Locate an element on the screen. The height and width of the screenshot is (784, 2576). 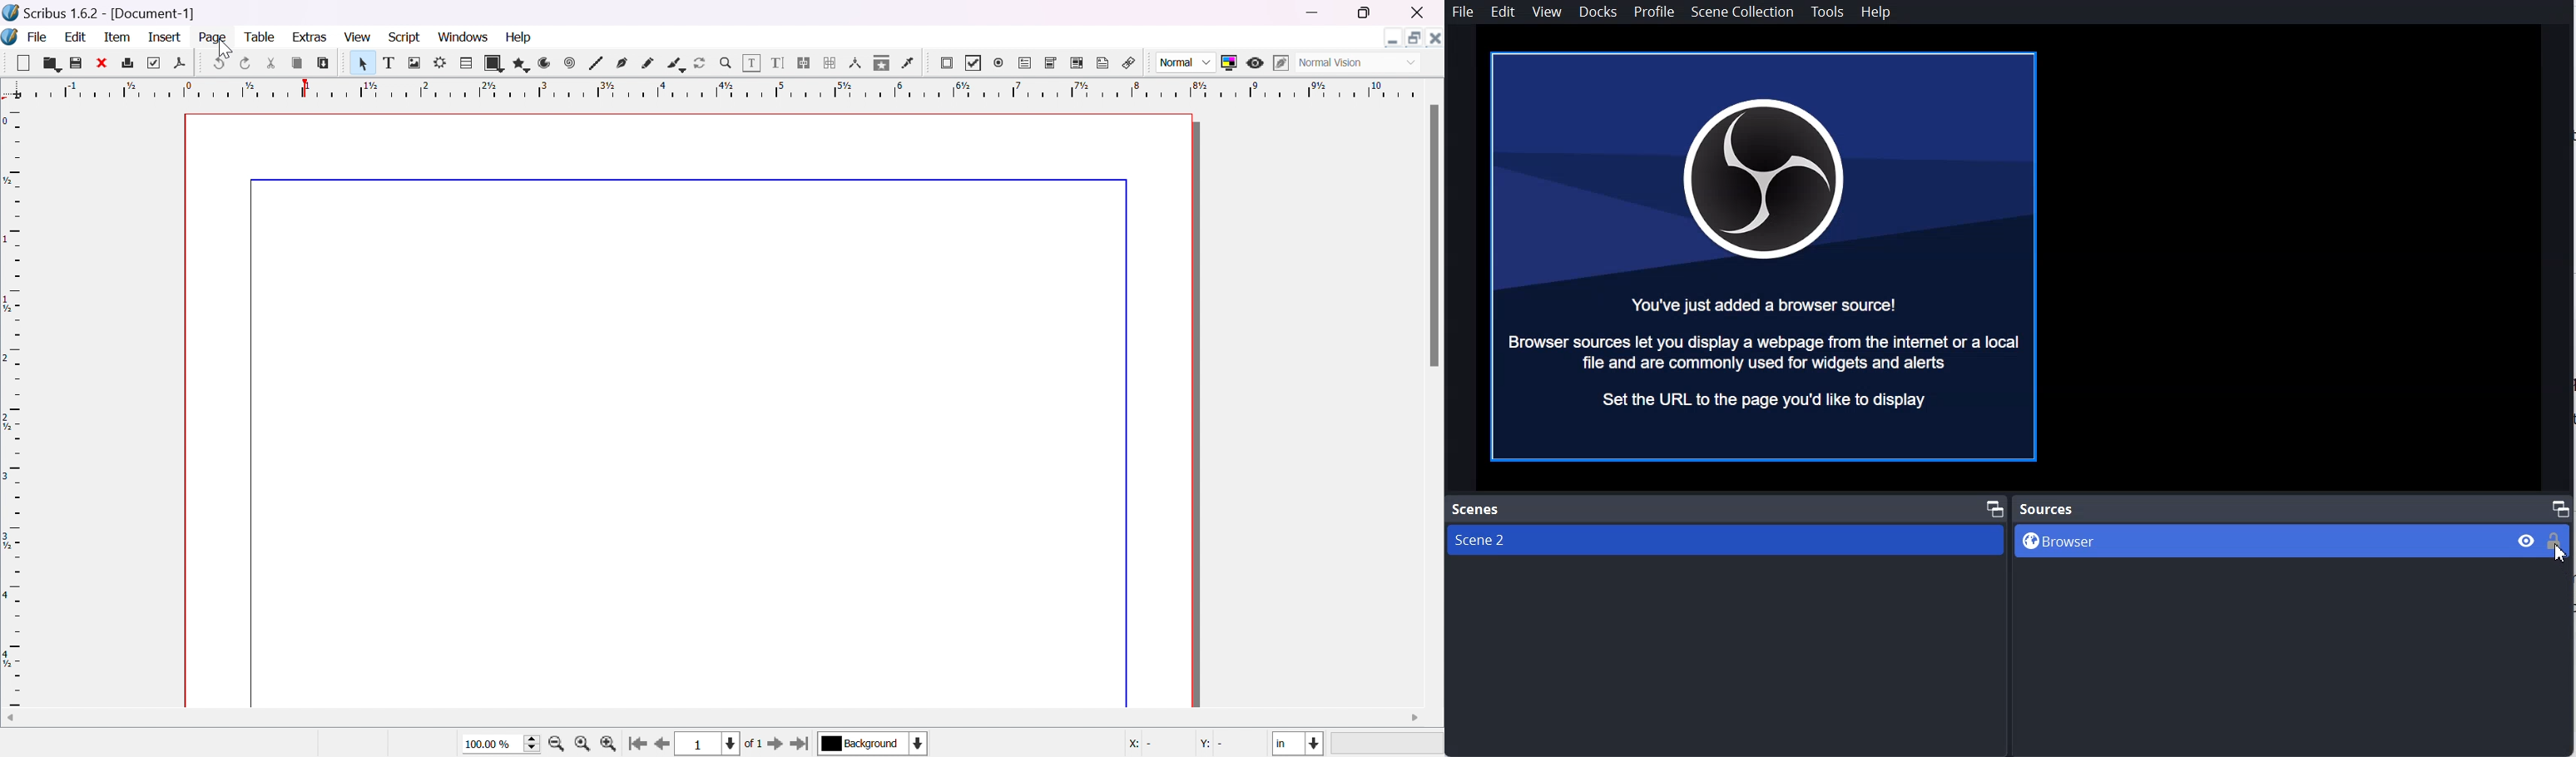
shape is located at coordinates (496, 63).